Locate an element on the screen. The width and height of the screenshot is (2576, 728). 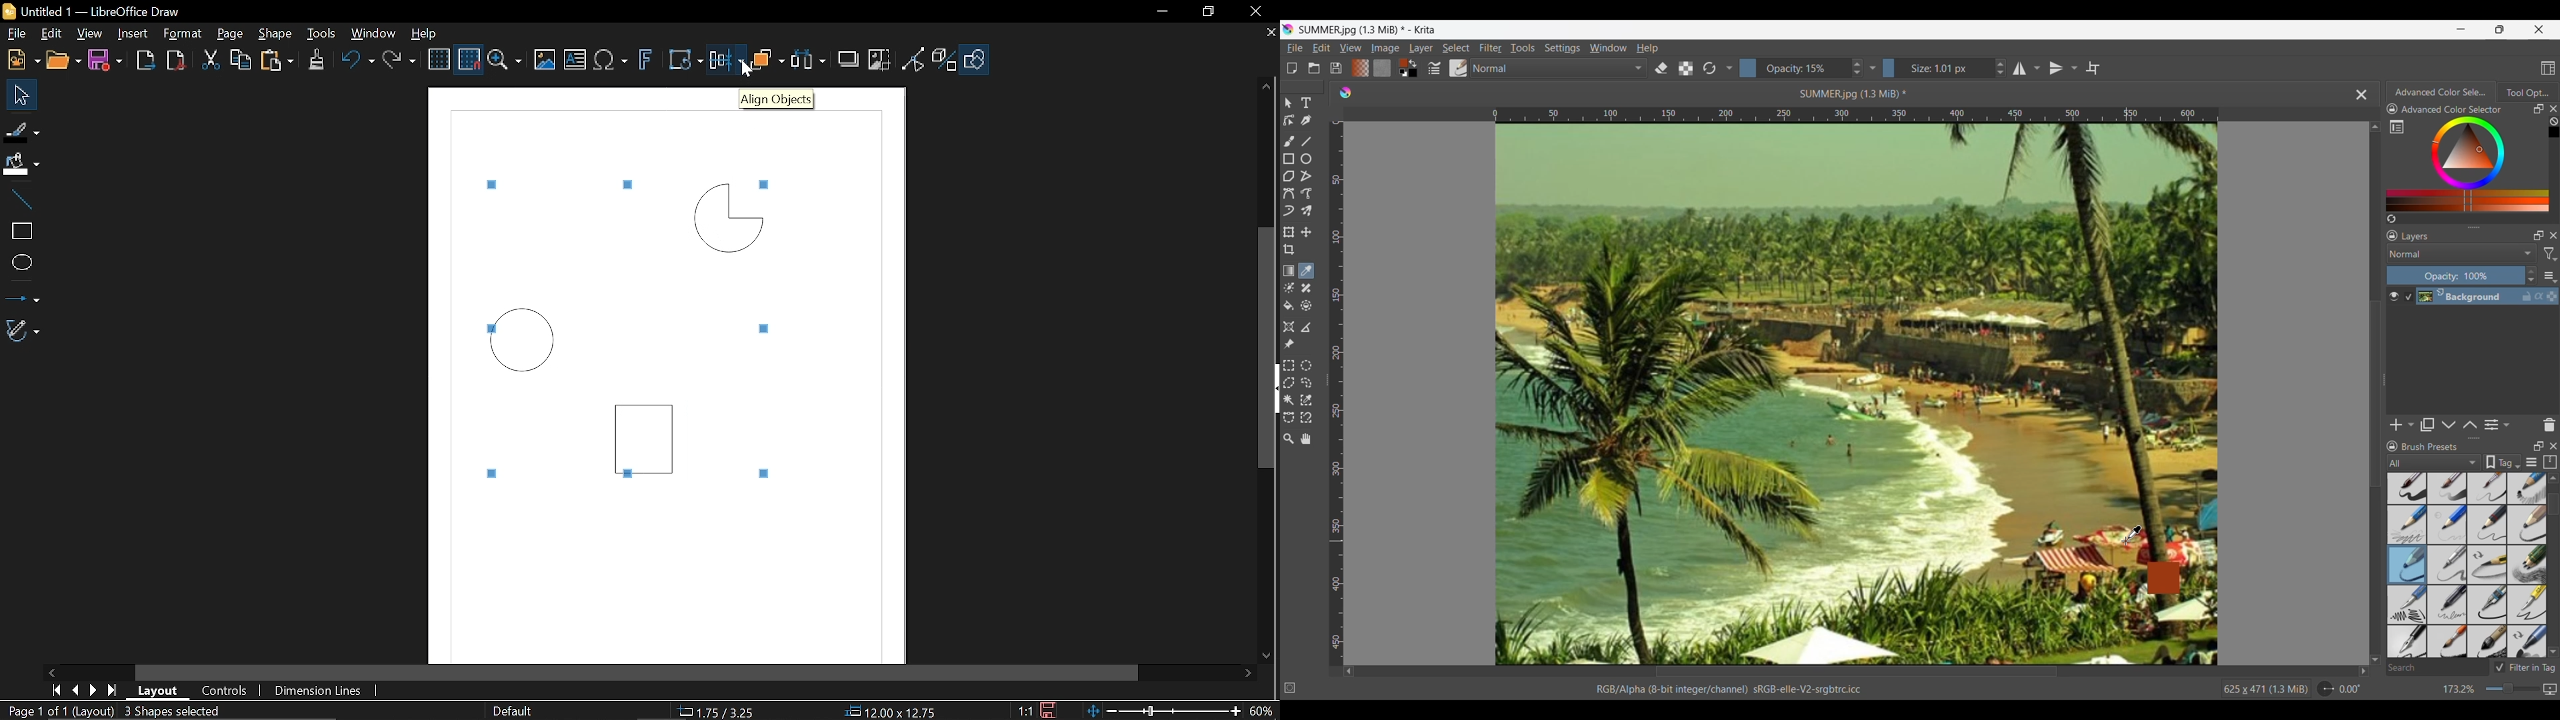
Close interface is located at coordinates (2539, 29).